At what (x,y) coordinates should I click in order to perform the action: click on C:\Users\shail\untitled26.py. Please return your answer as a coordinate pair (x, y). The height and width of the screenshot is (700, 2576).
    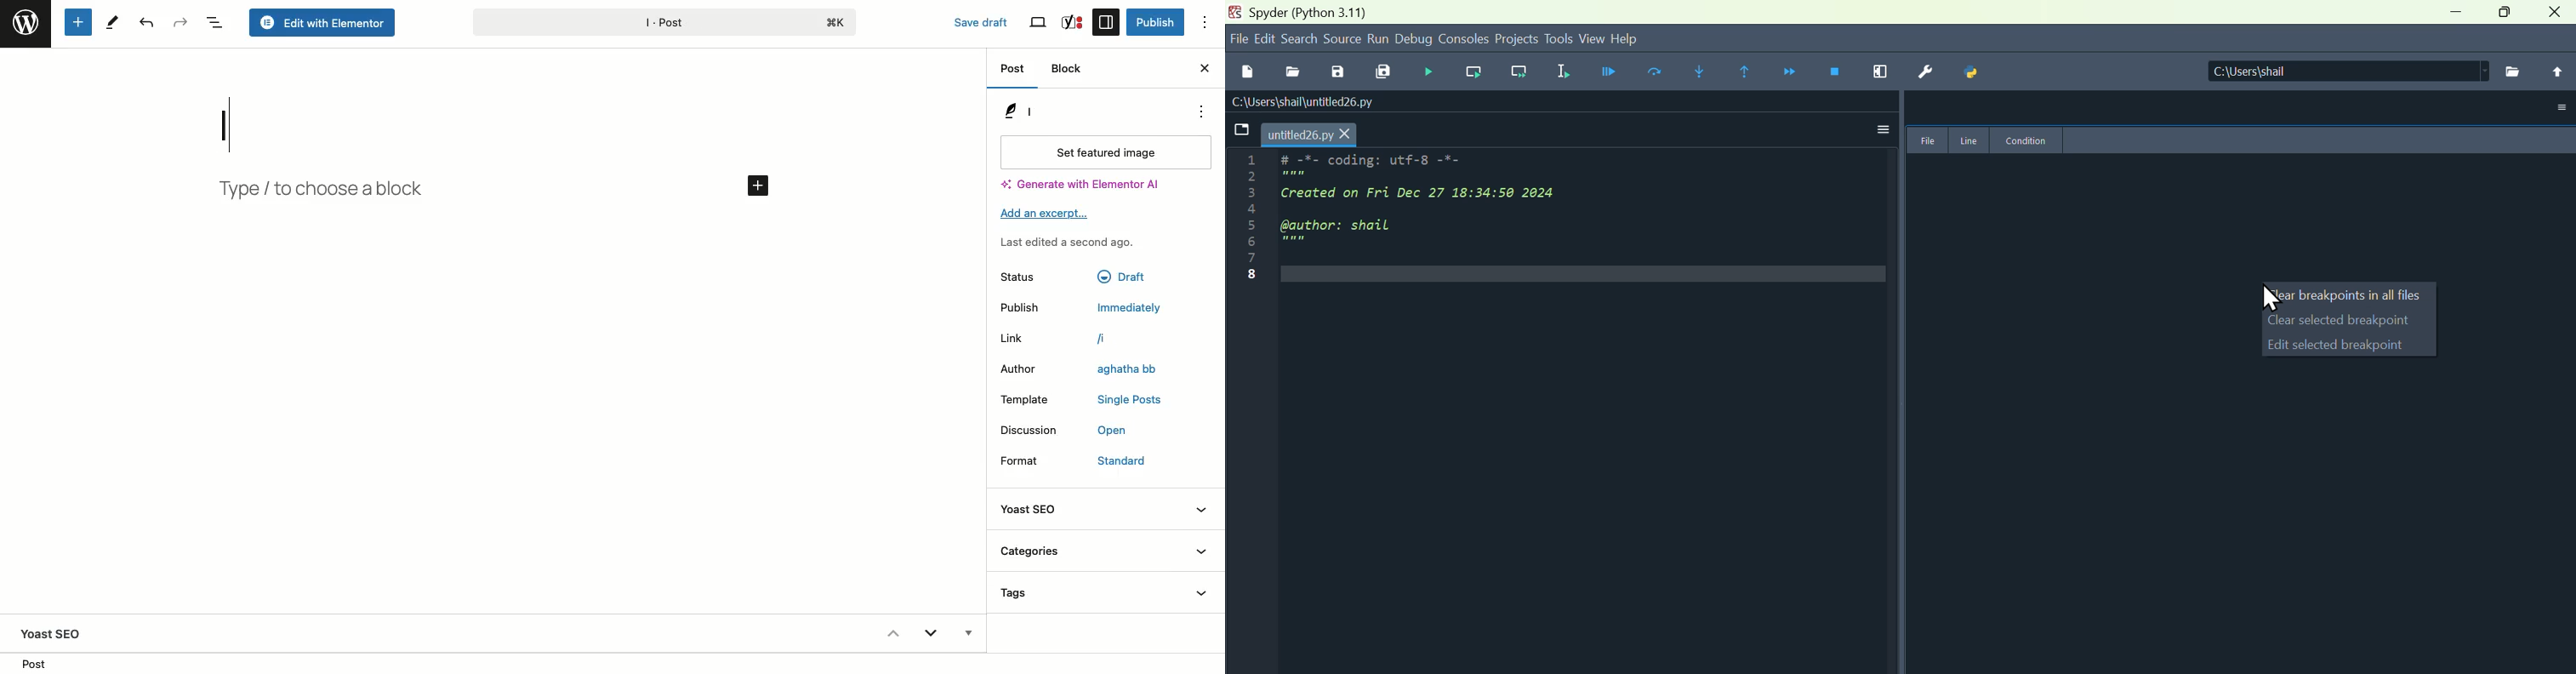
    Looking at the image, I should click on (1318, 102).